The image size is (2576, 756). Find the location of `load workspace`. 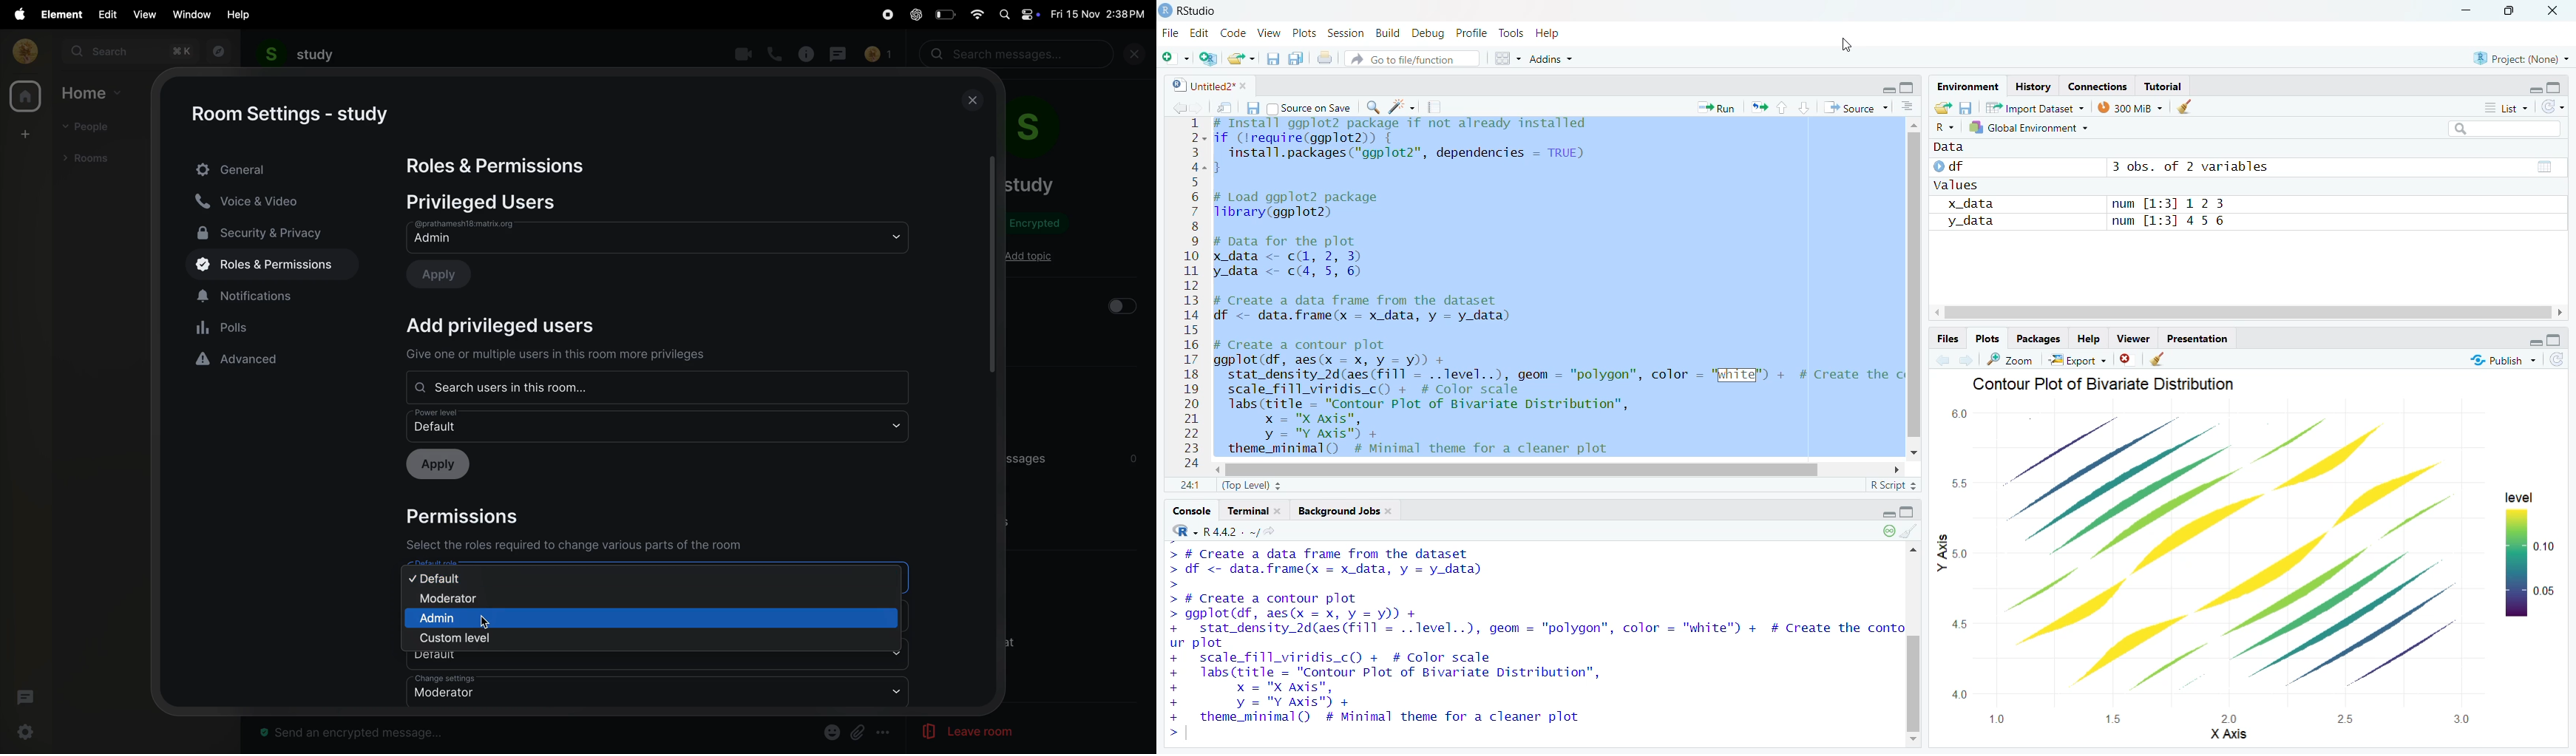

load workspace is located at coordinates (1944, 108).